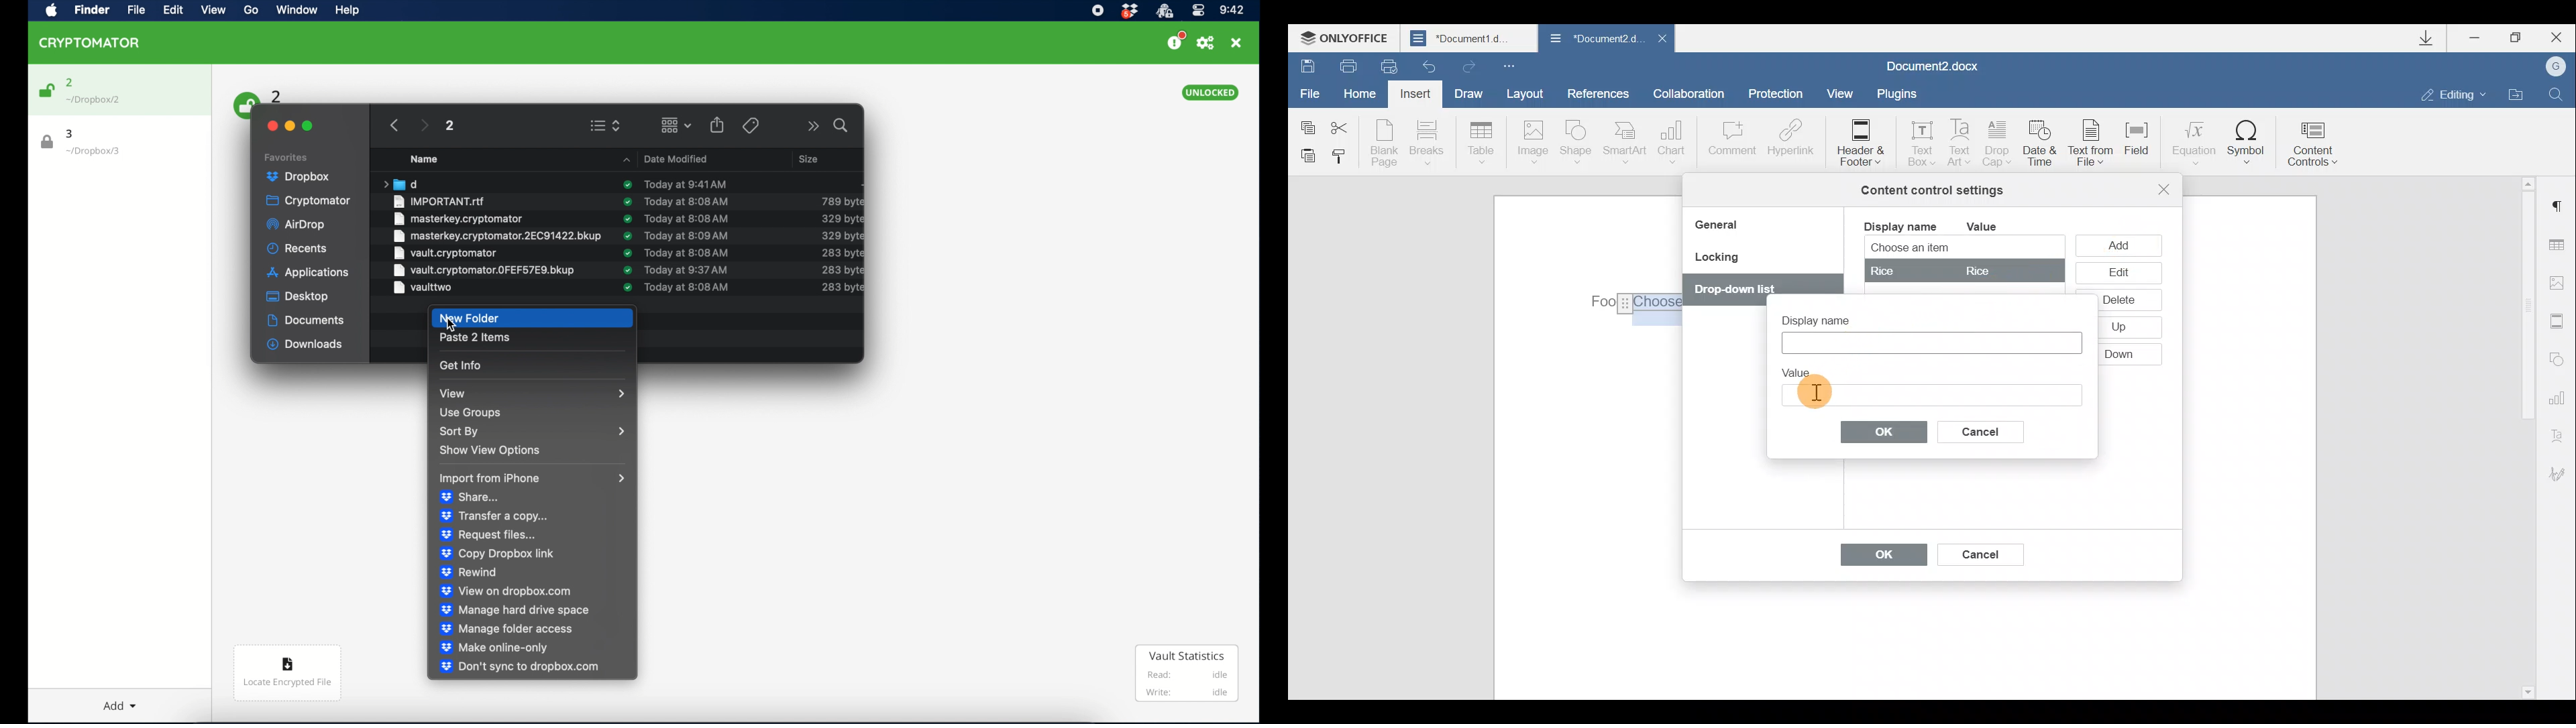 The image size is (2576, 728). What do you see at coordinates (1097, 11) in the screenshot?
I see `screen recorder icon` at bounding box center [1097, 11].